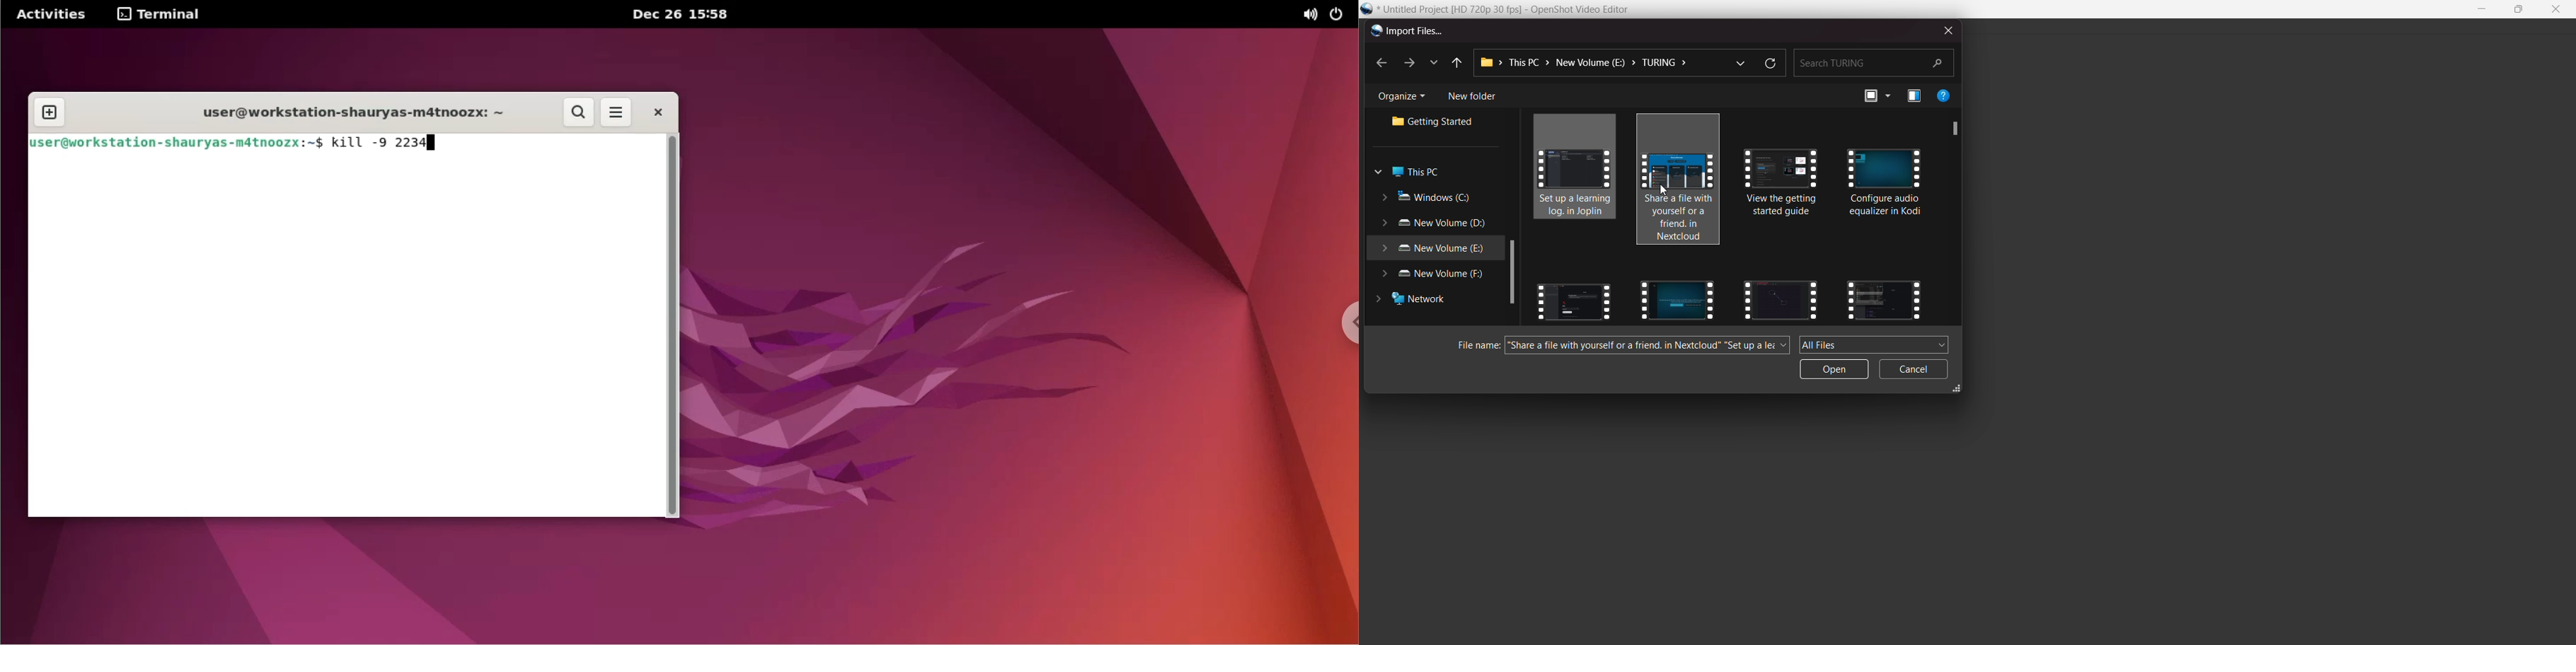 Image resolution: width=2576 pixels, height=672 pixels. I want to click on close, so click(2555, 10).